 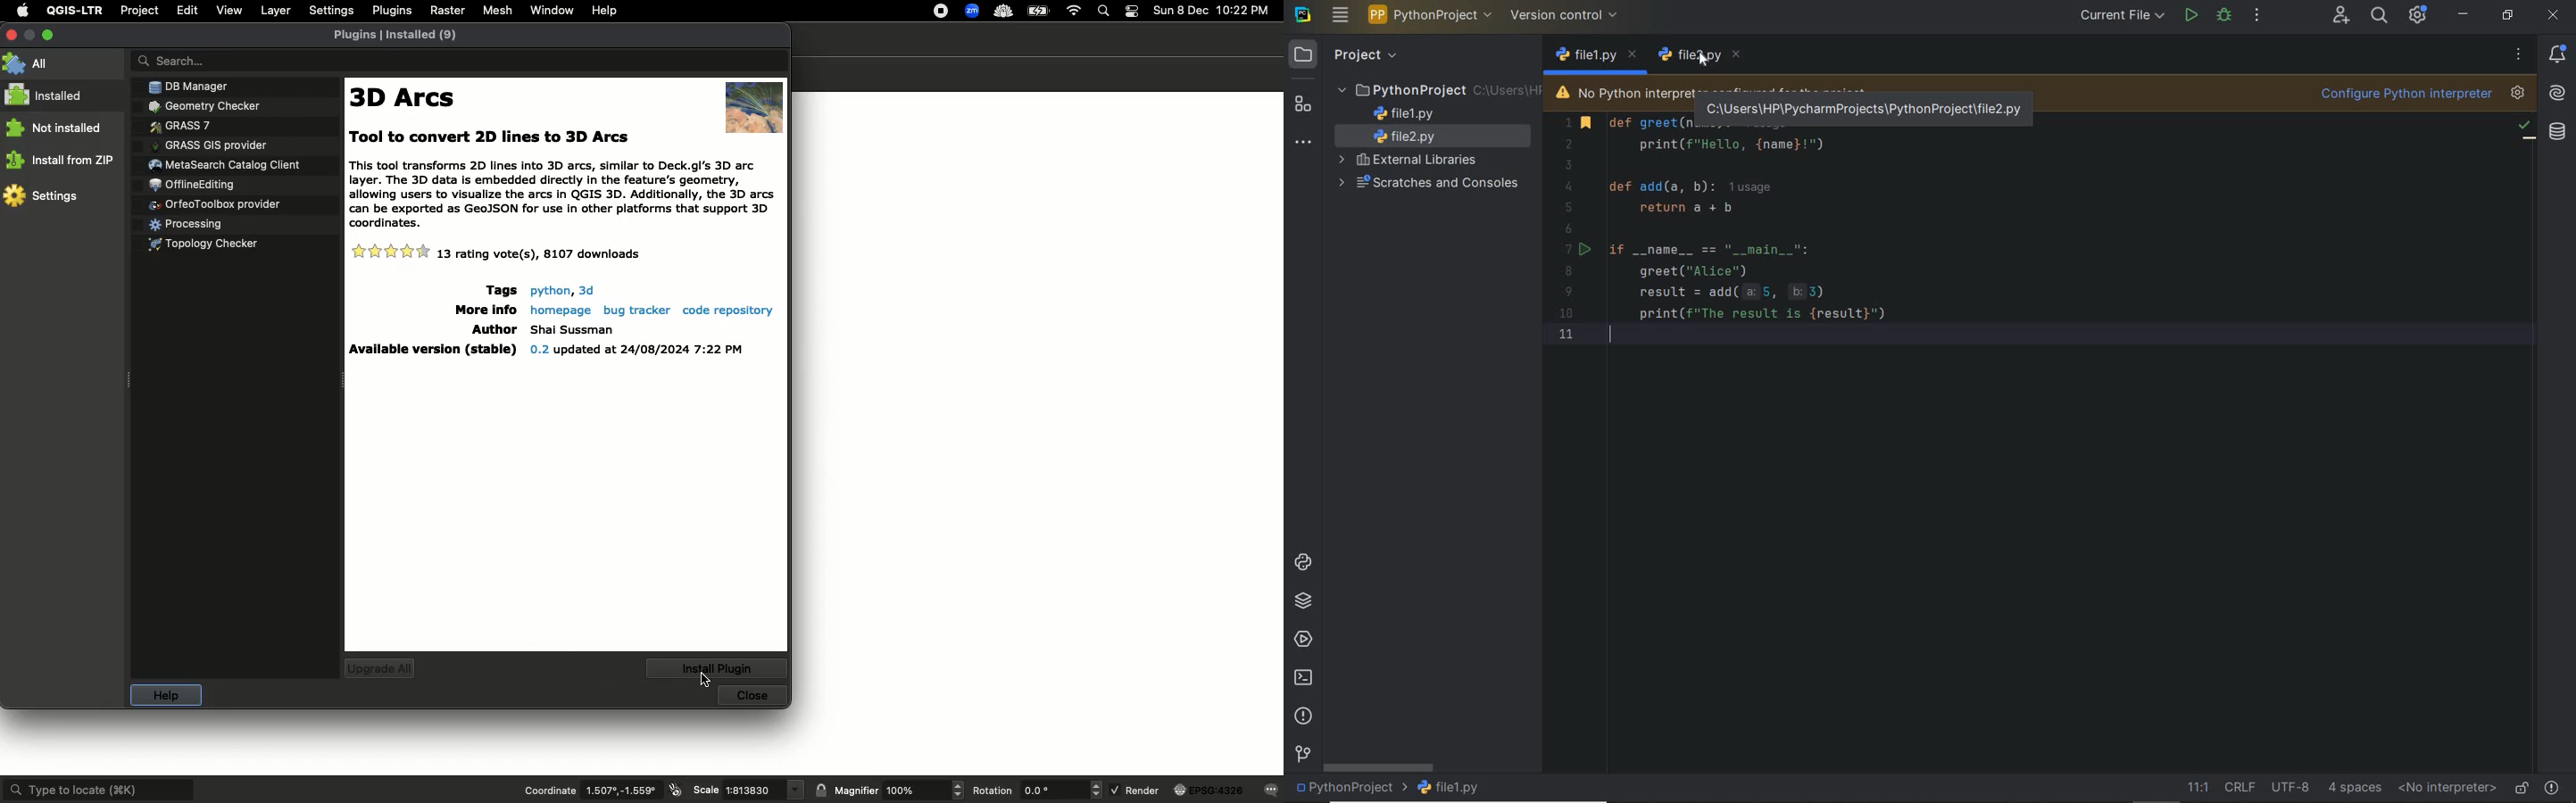 What do you see at coordinates (1584, 57) in the screenshot?
I see `file name` at bounding box center [1584, 57].